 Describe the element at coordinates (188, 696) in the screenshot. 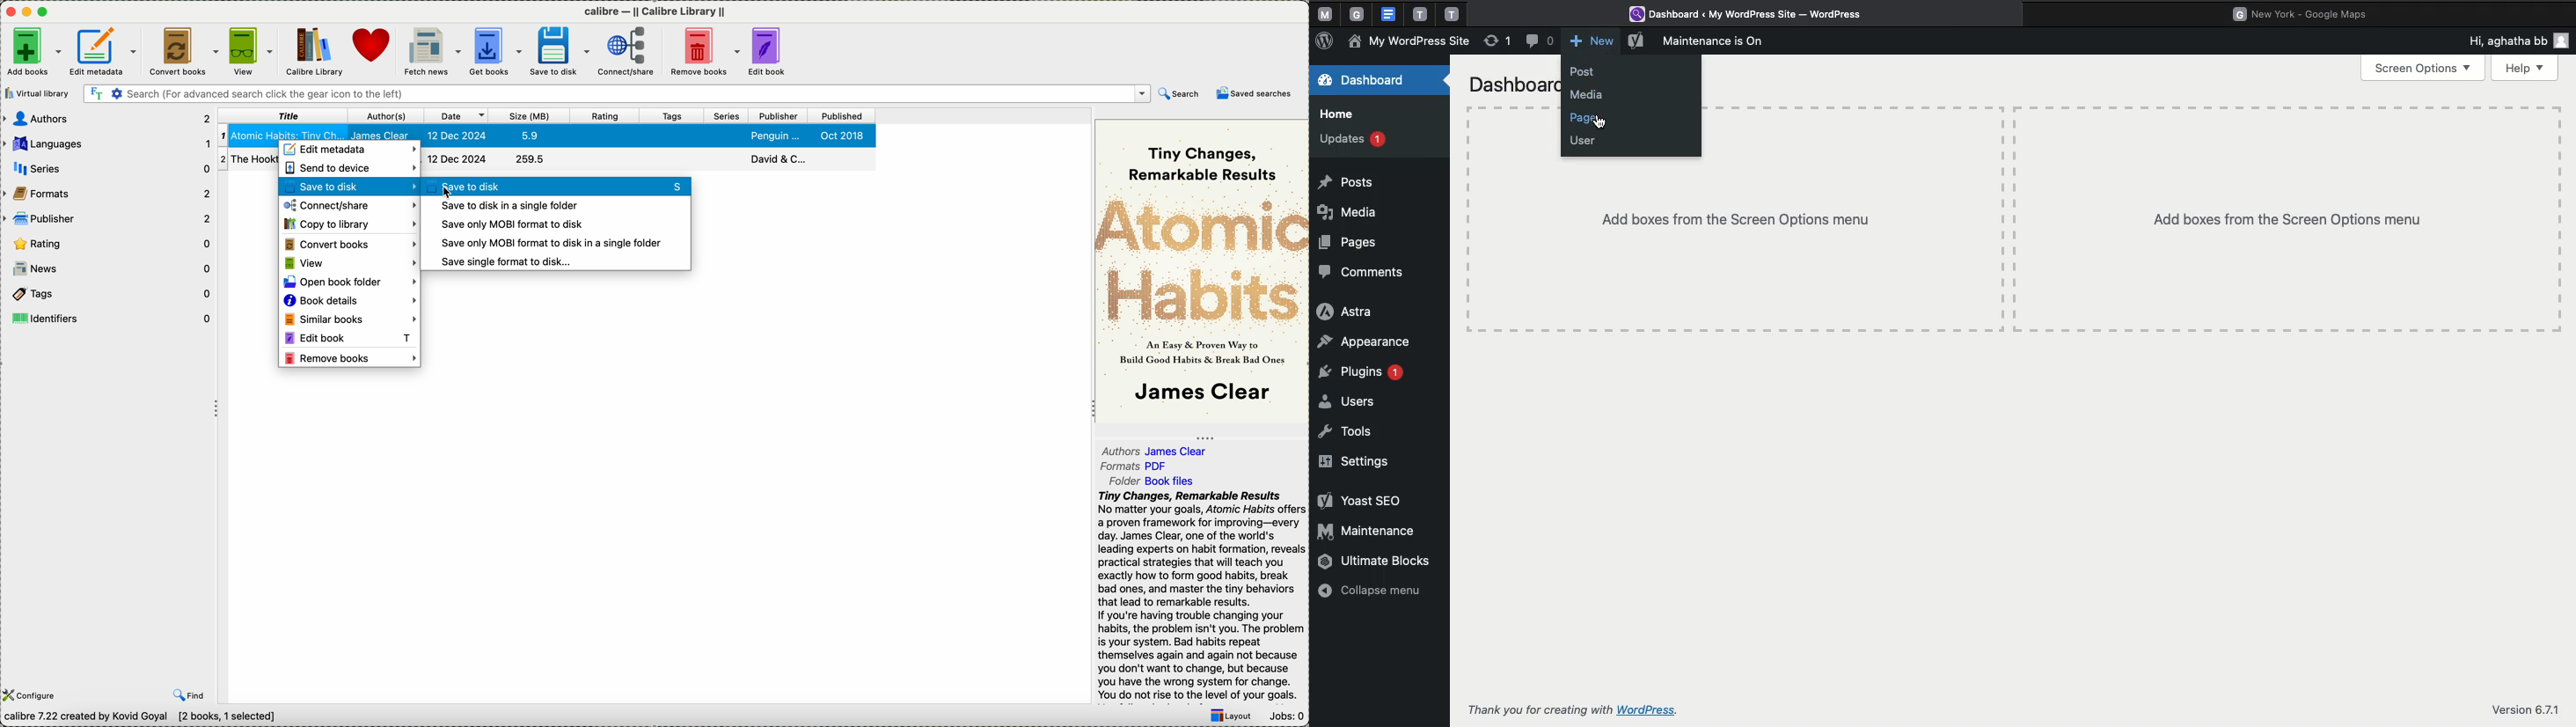

I see `find` at that location.